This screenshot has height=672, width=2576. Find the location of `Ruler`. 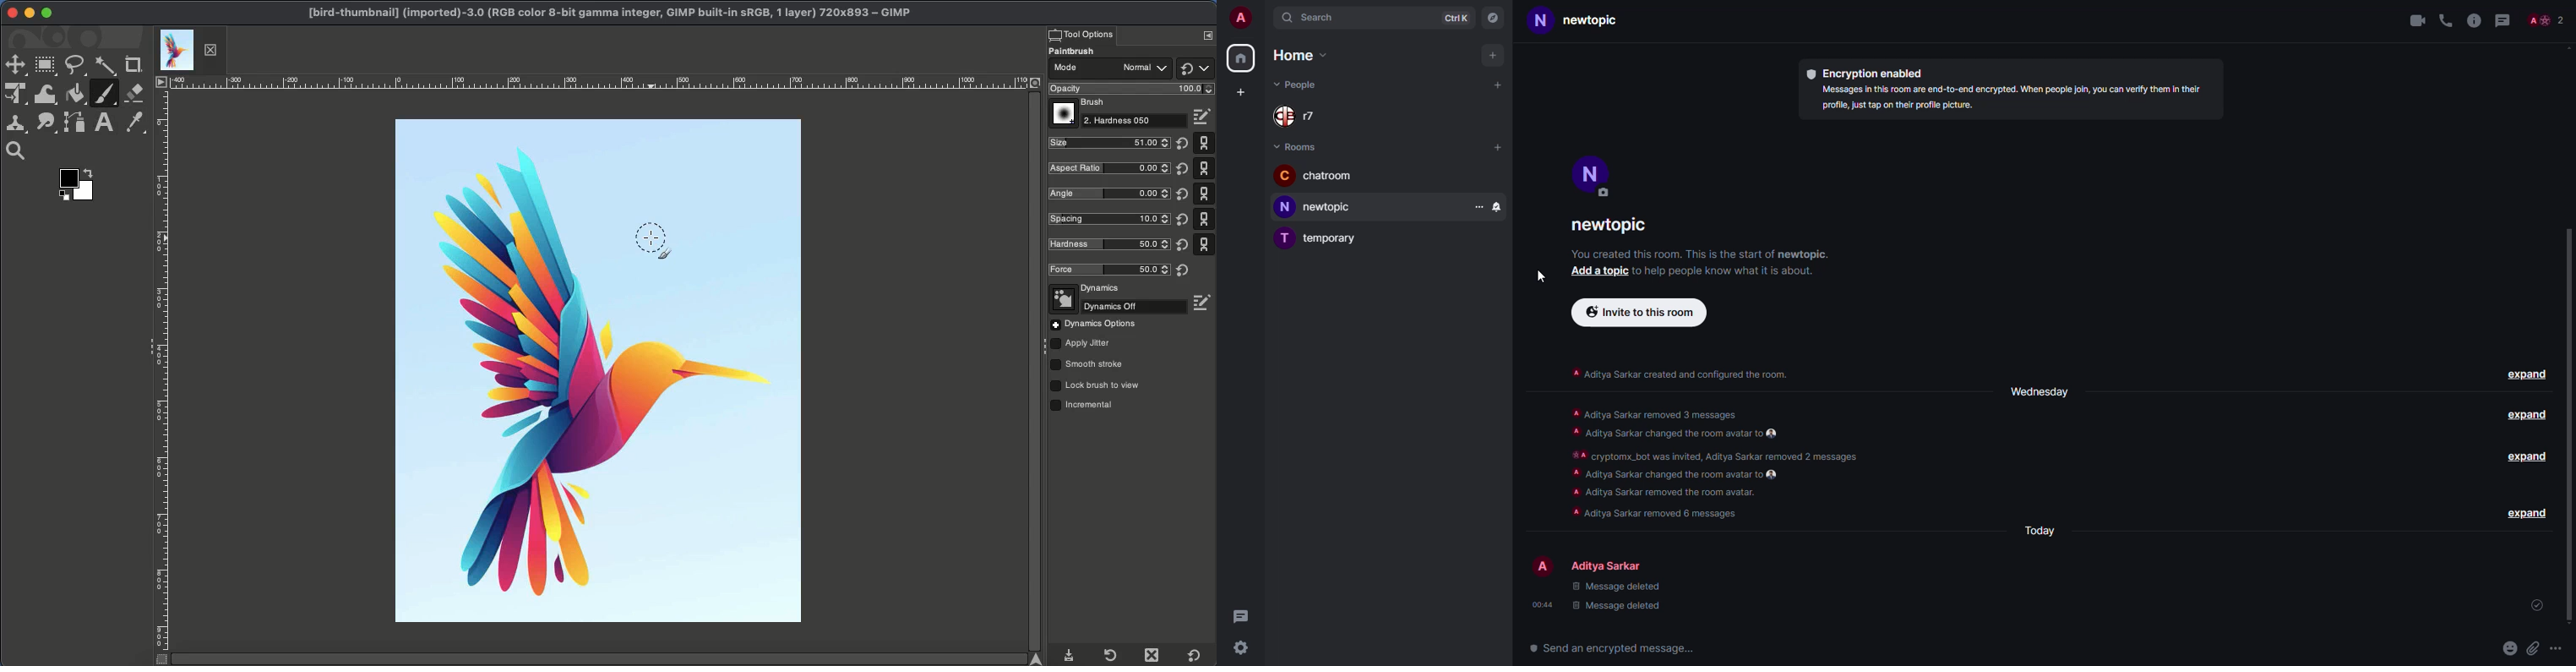

Ruler is located at coordinates (161, 379).